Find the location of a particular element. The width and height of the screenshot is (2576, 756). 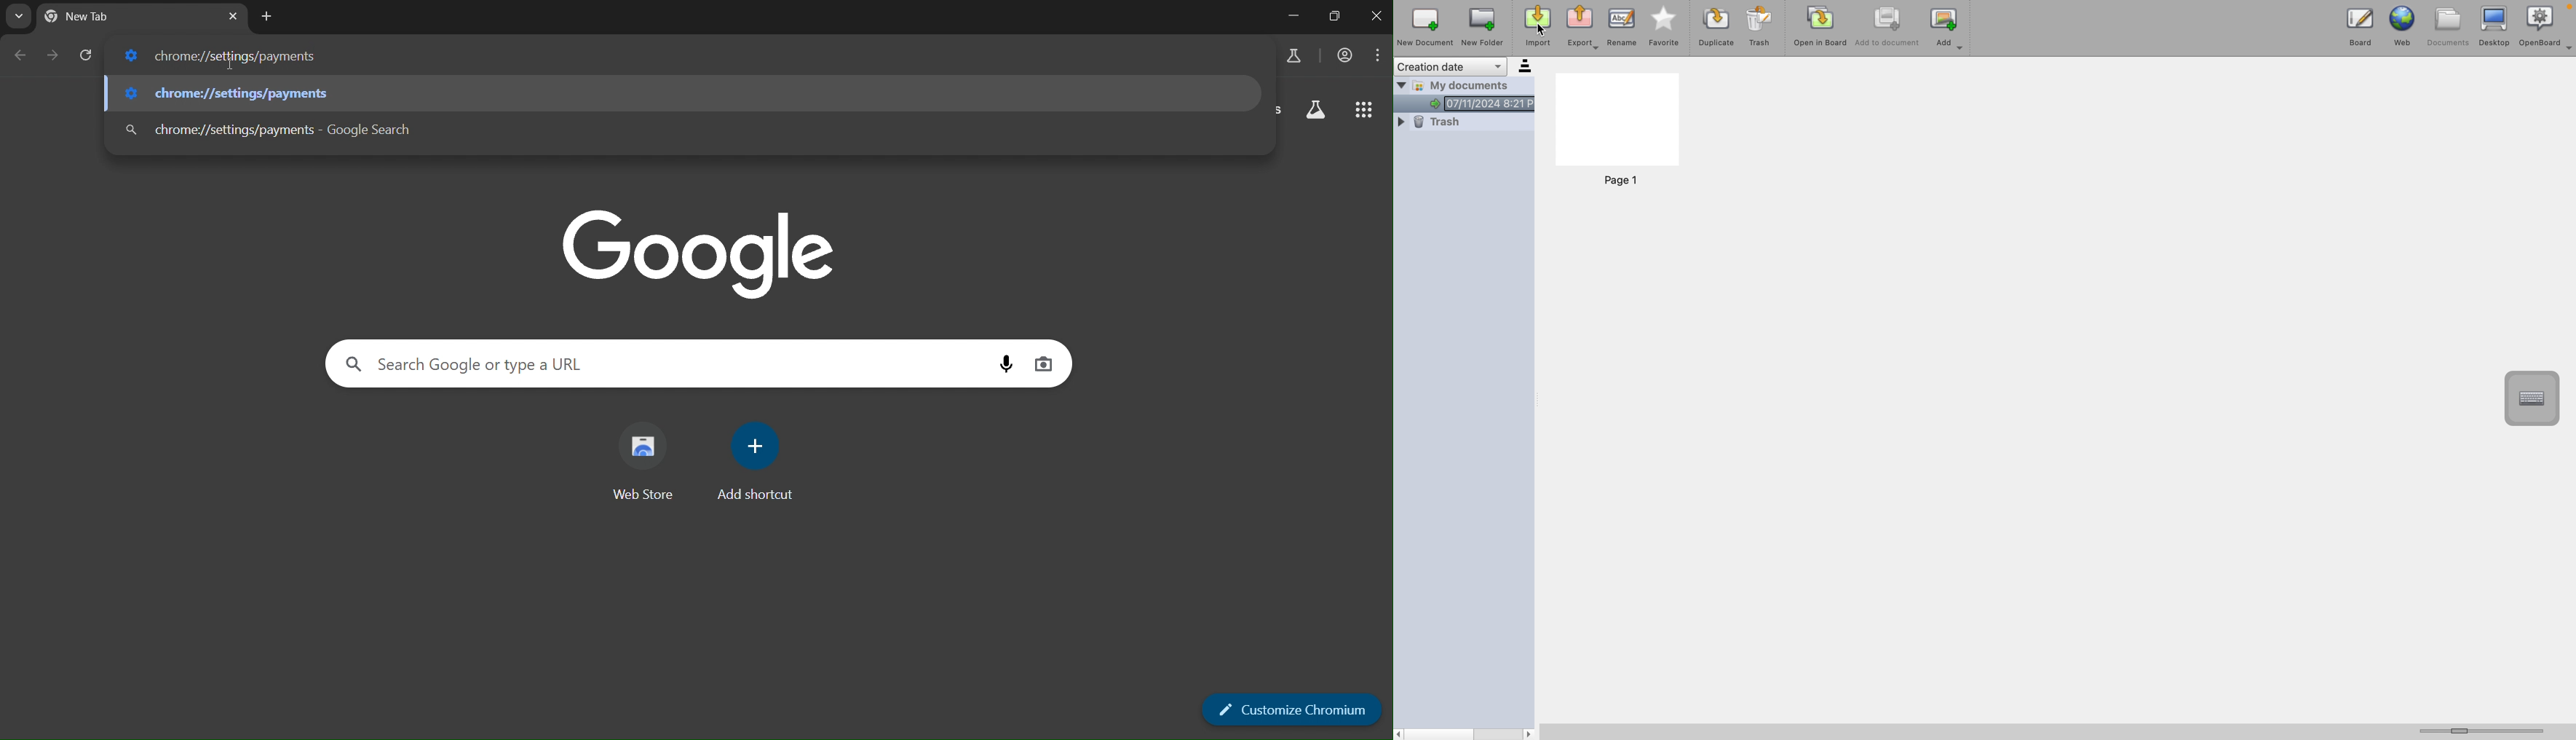

google apps is located at coordinates (1363, 108).